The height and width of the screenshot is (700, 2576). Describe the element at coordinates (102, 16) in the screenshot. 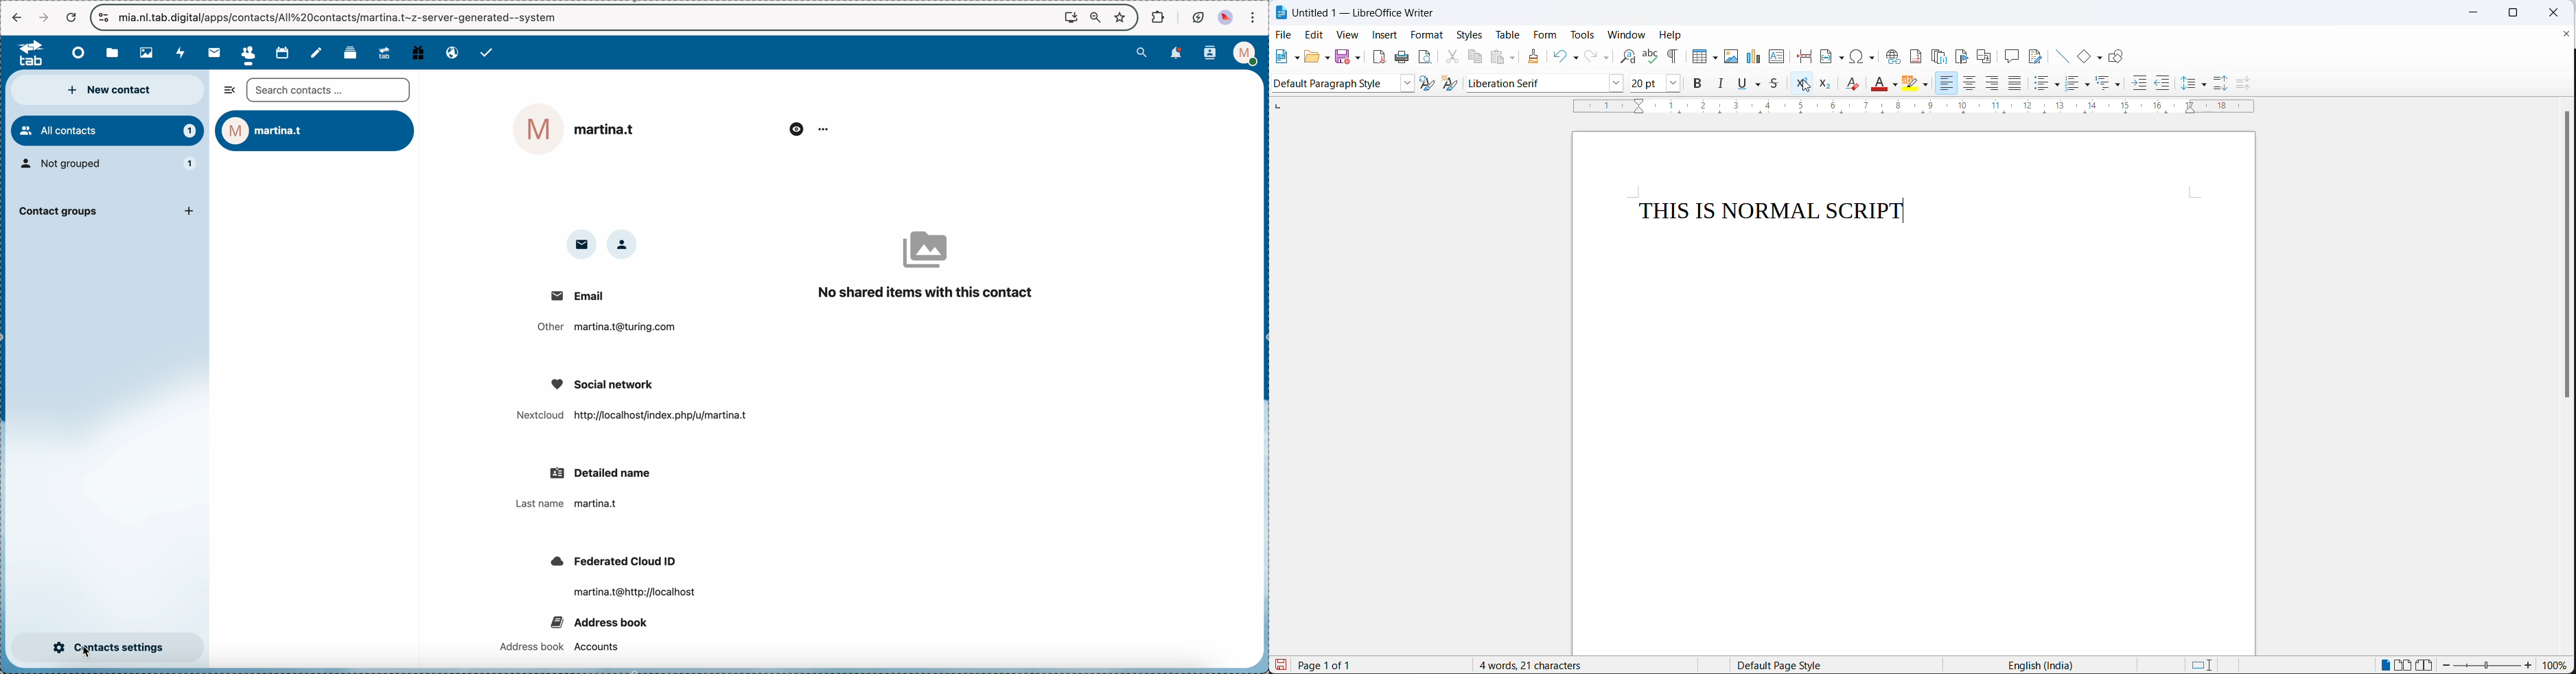

I see `controls` at that location.